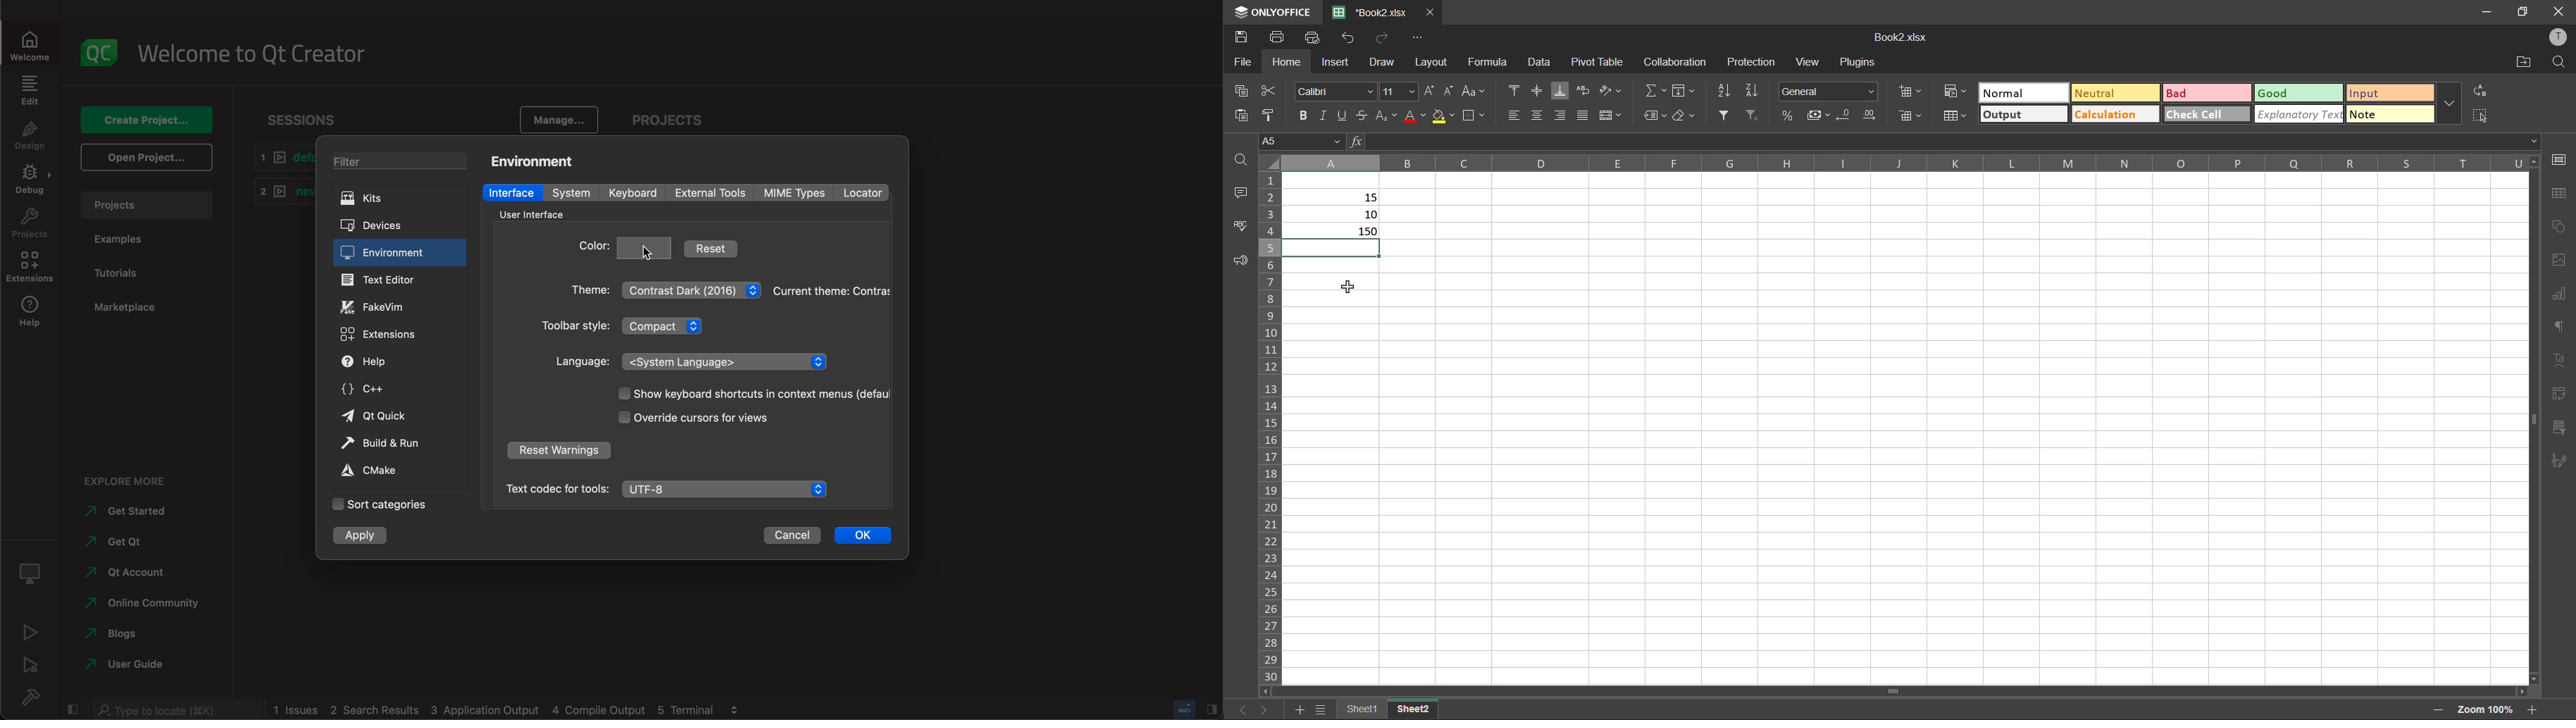 The image size is (2576, 728). I want to click on named ranges, so click(1656, 116).